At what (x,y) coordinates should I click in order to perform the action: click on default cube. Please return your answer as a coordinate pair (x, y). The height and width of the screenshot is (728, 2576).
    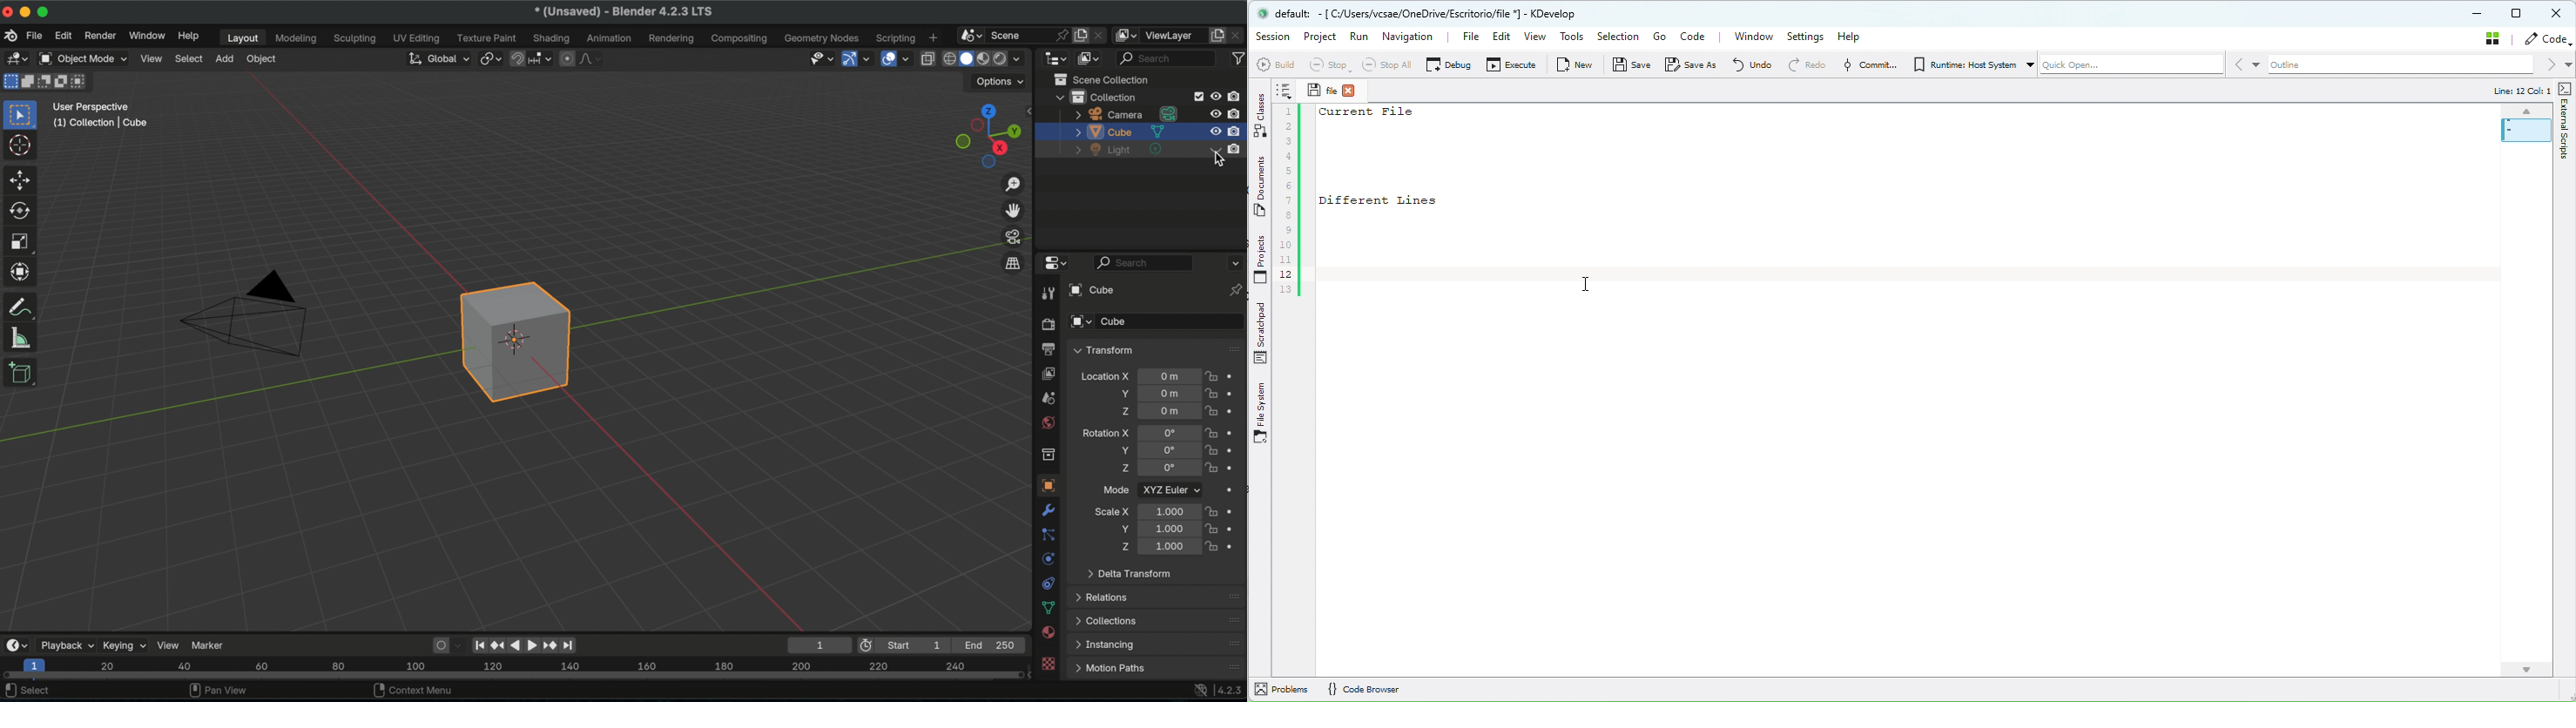
    Looking at the image, I should click on (513, 340).